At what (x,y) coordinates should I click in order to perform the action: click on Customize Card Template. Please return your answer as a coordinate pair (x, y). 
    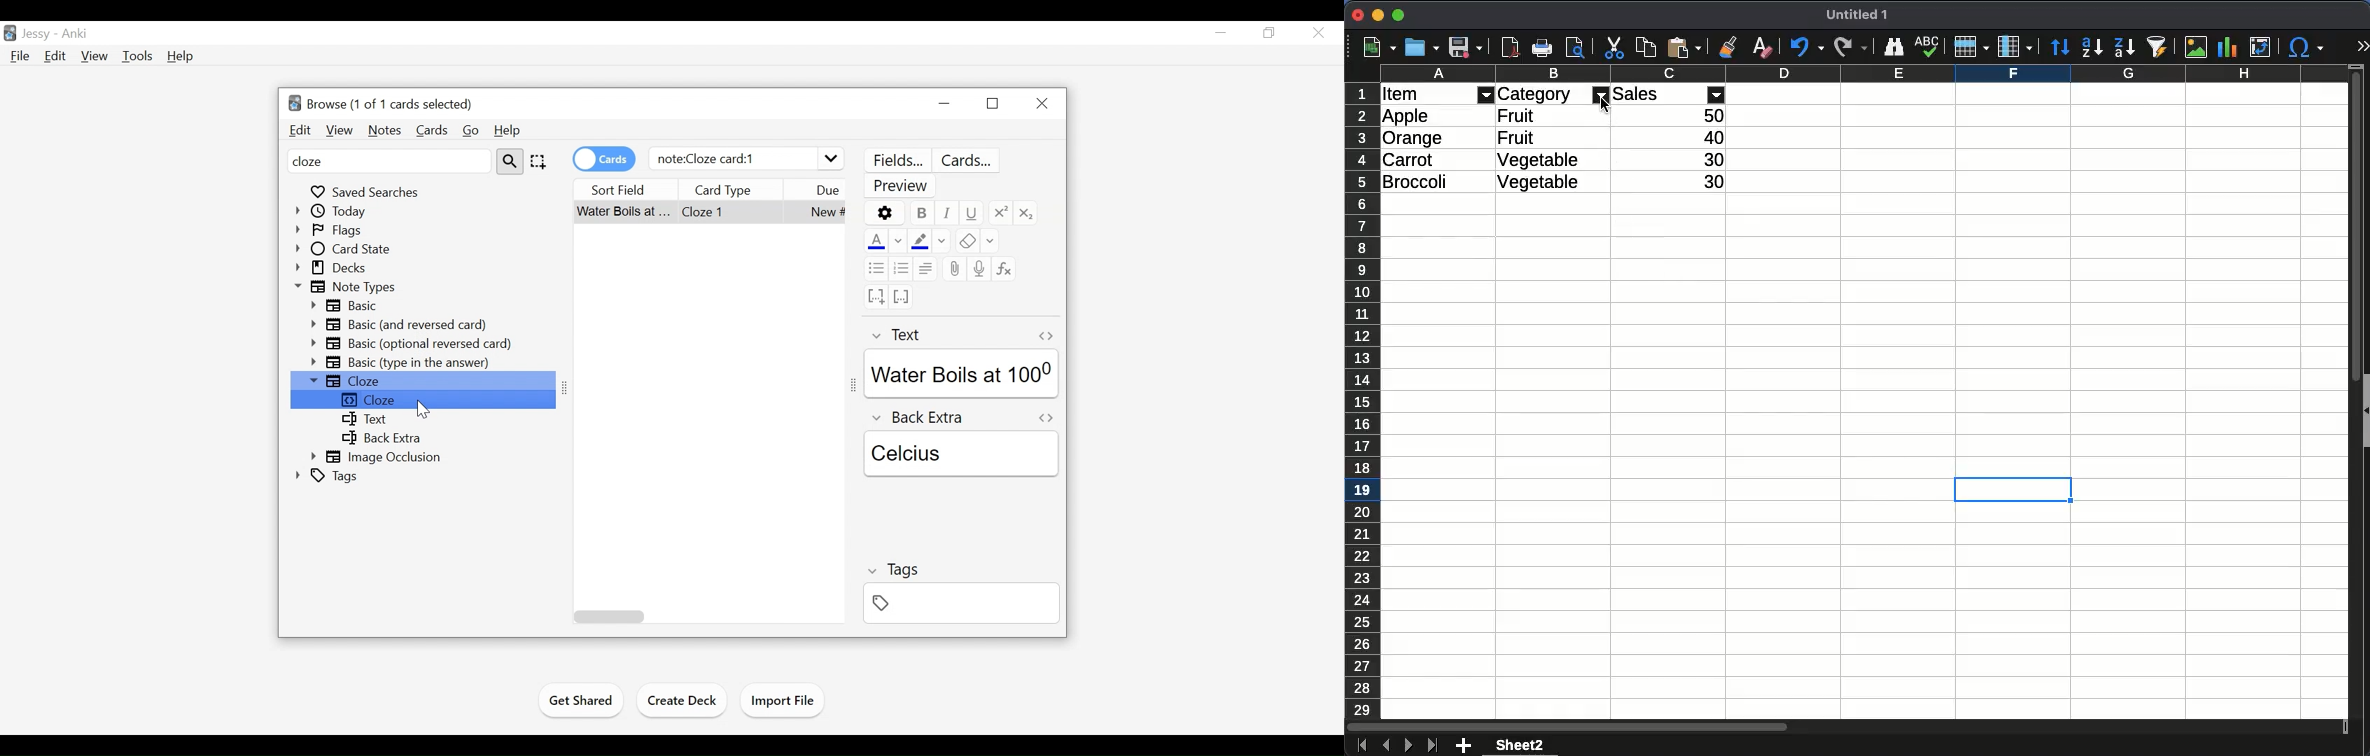
    Looking at the image, I should click on (968, 162).